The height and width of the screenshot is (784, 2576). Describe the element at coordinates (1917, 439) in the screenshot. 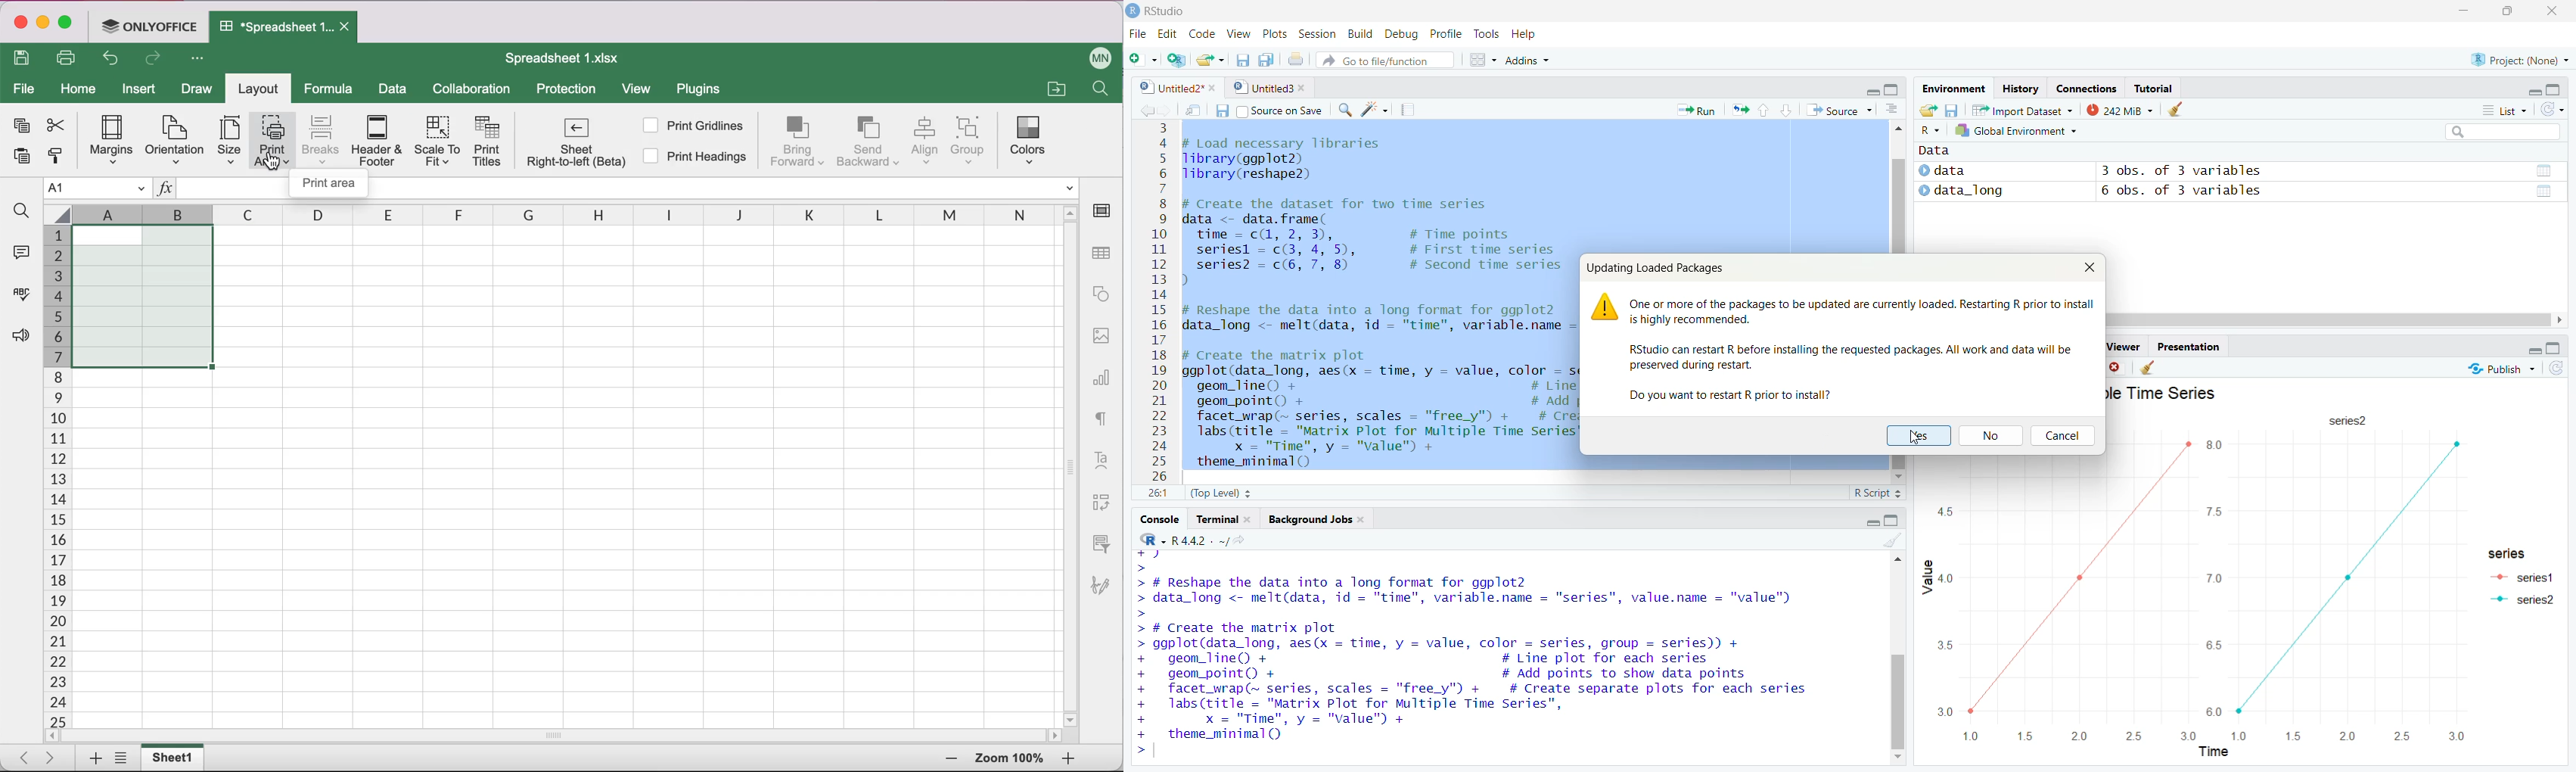

I see `Cursor` at that location.